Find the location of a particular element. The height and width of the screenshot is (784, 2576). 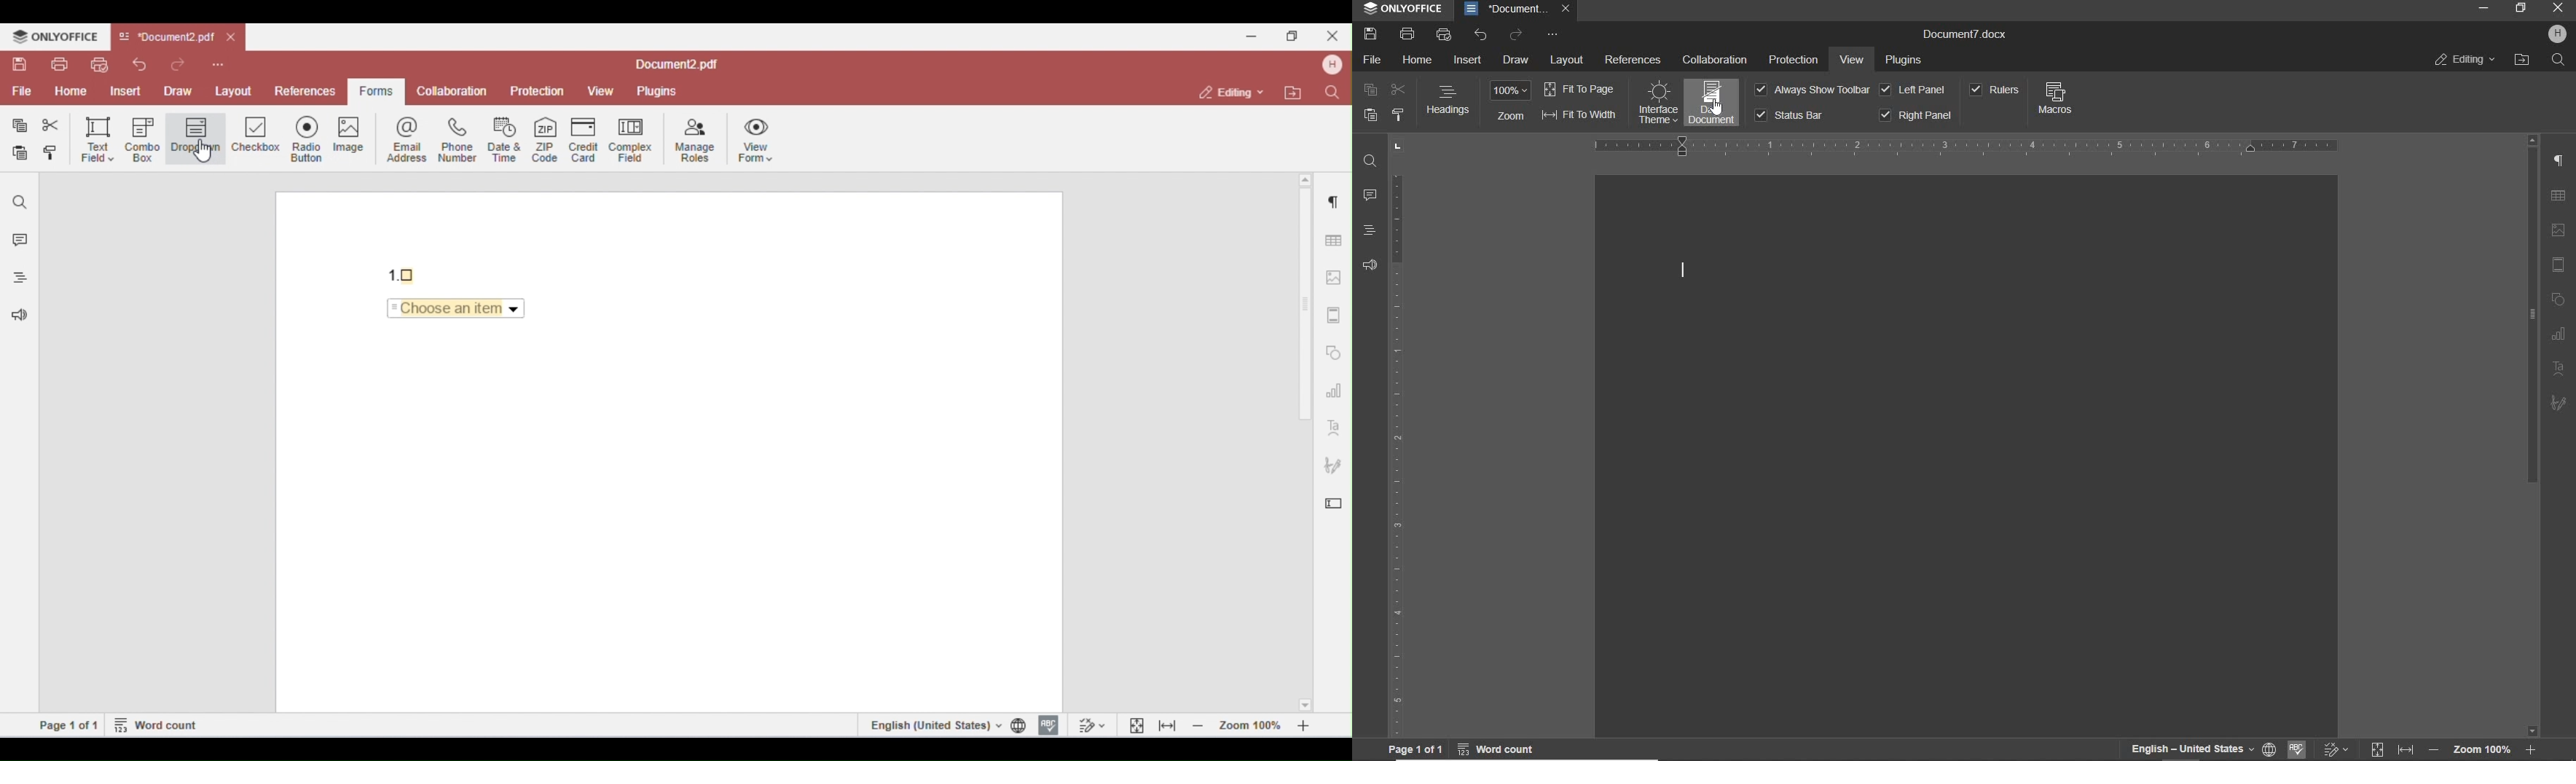

MACROS is located at coordinates (2056, 101).